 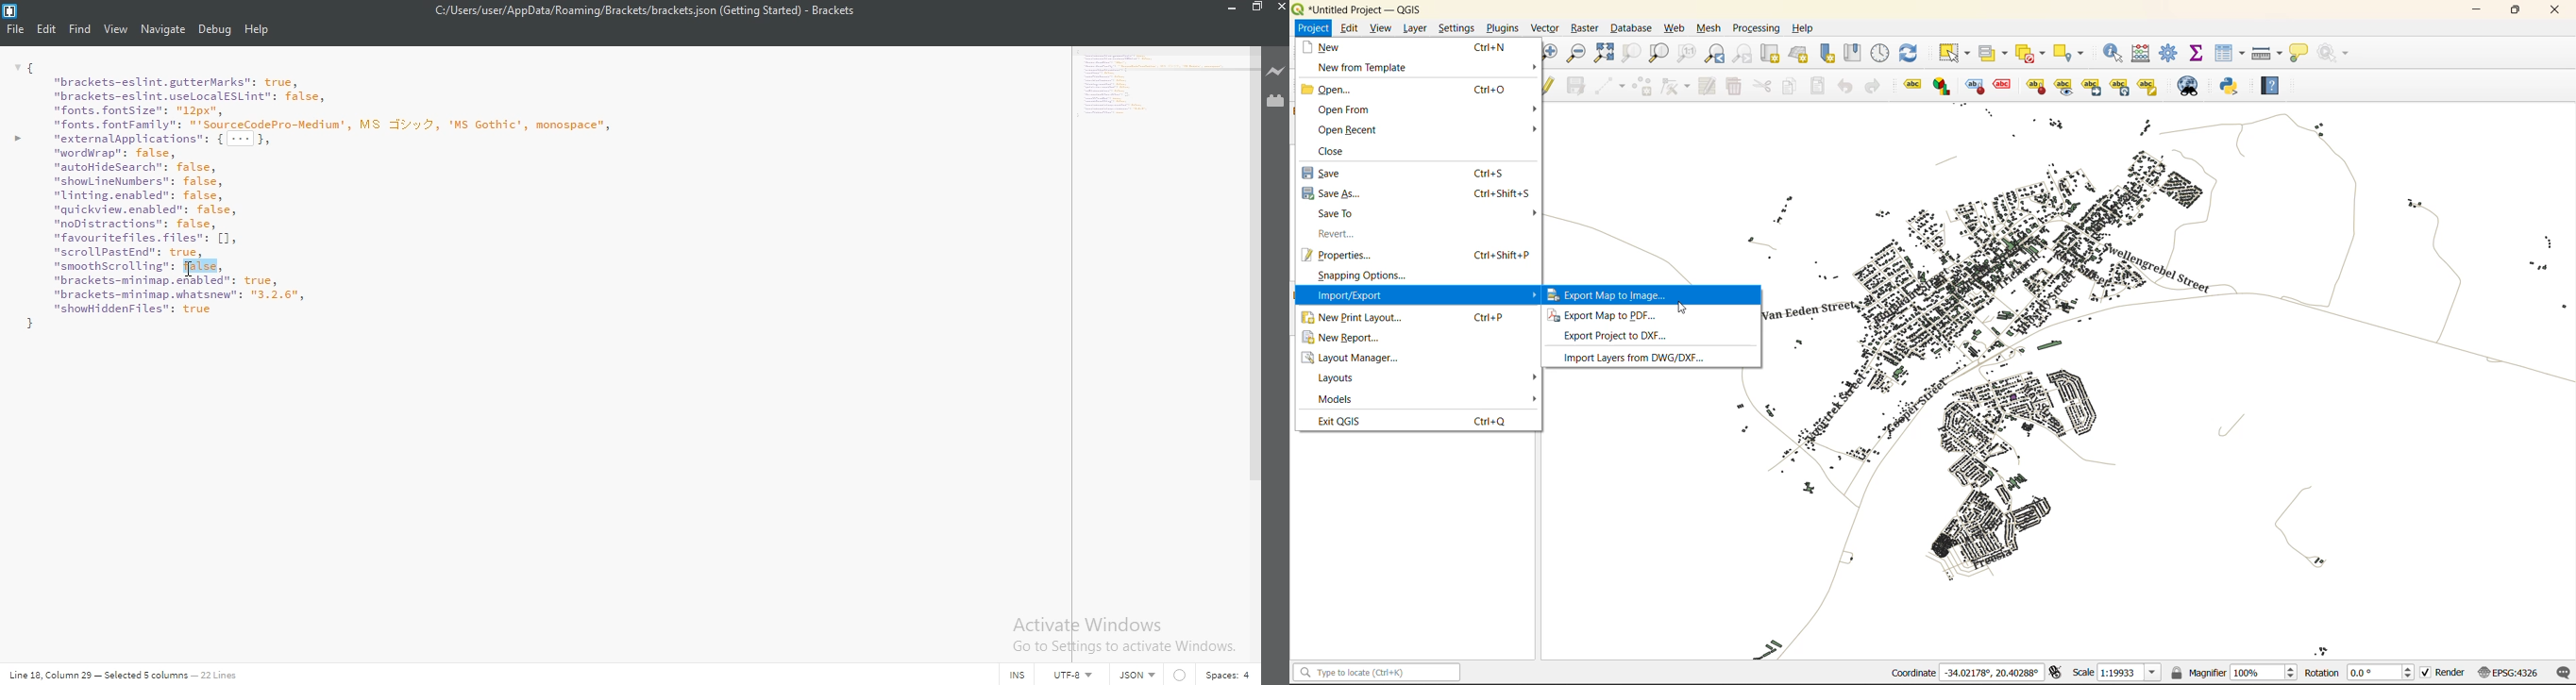 What do you see at coordinates (1378, 27) in the screenshot?
I see `view` at bounding box center [1378, 27].